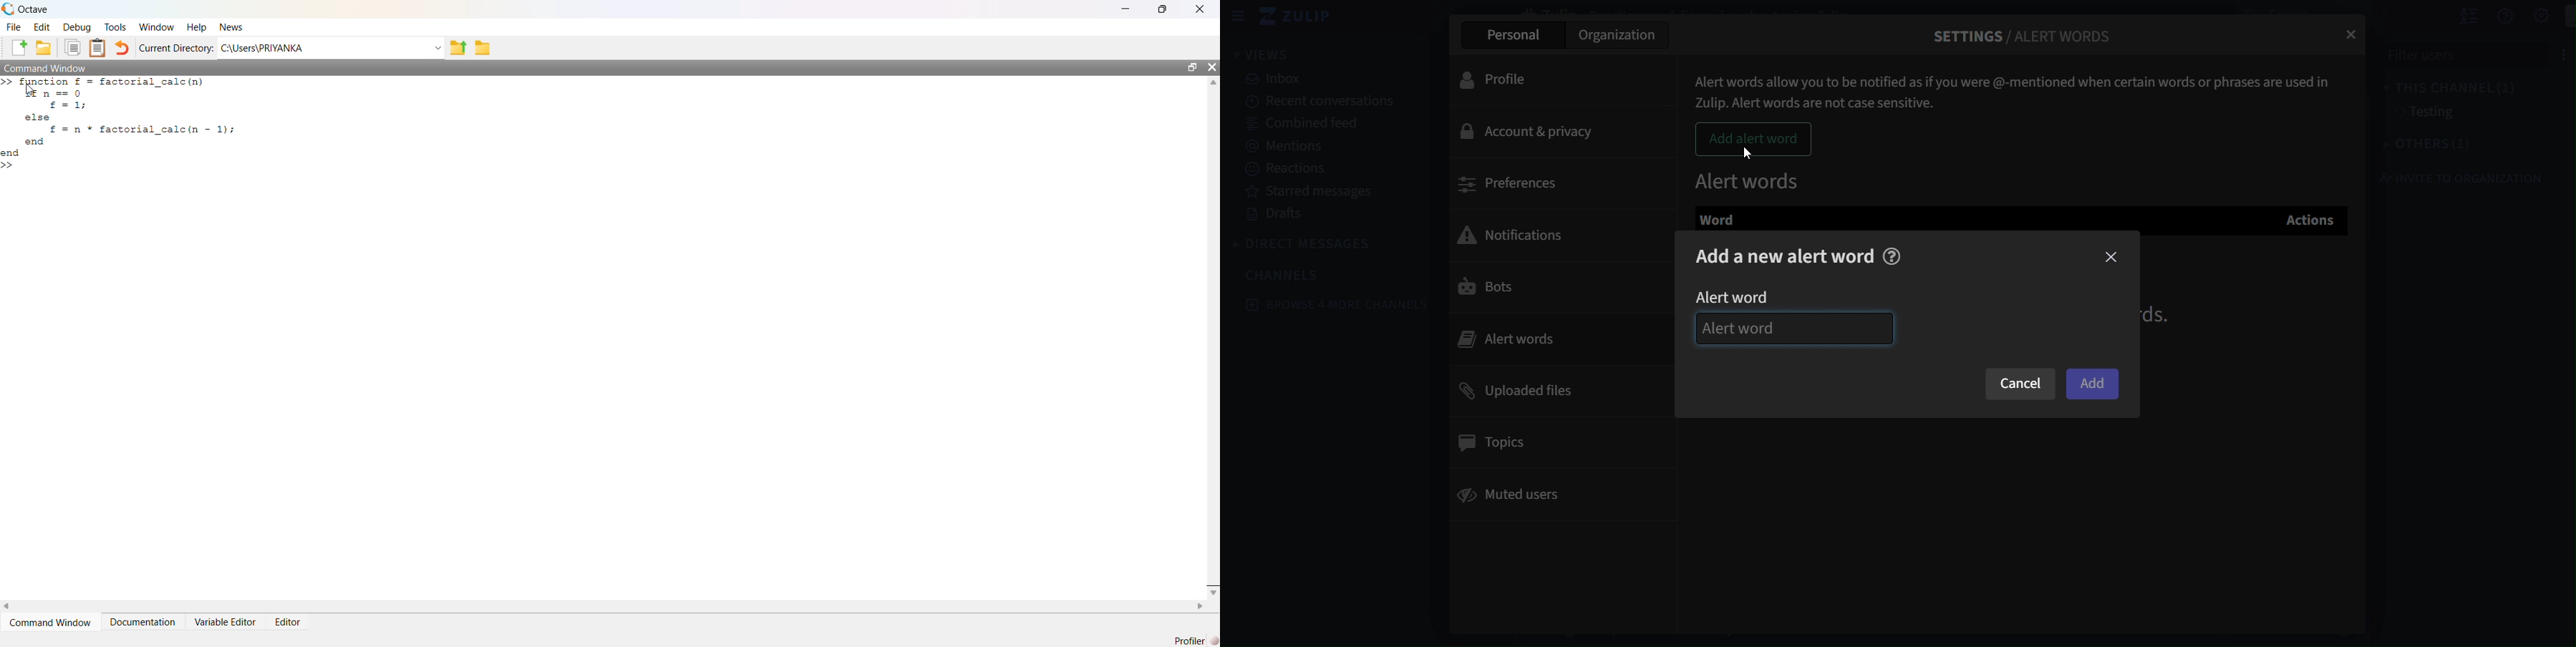 This screenshot has height=672, width=2576. I want to click on starredmessages, so click(1314, 192).